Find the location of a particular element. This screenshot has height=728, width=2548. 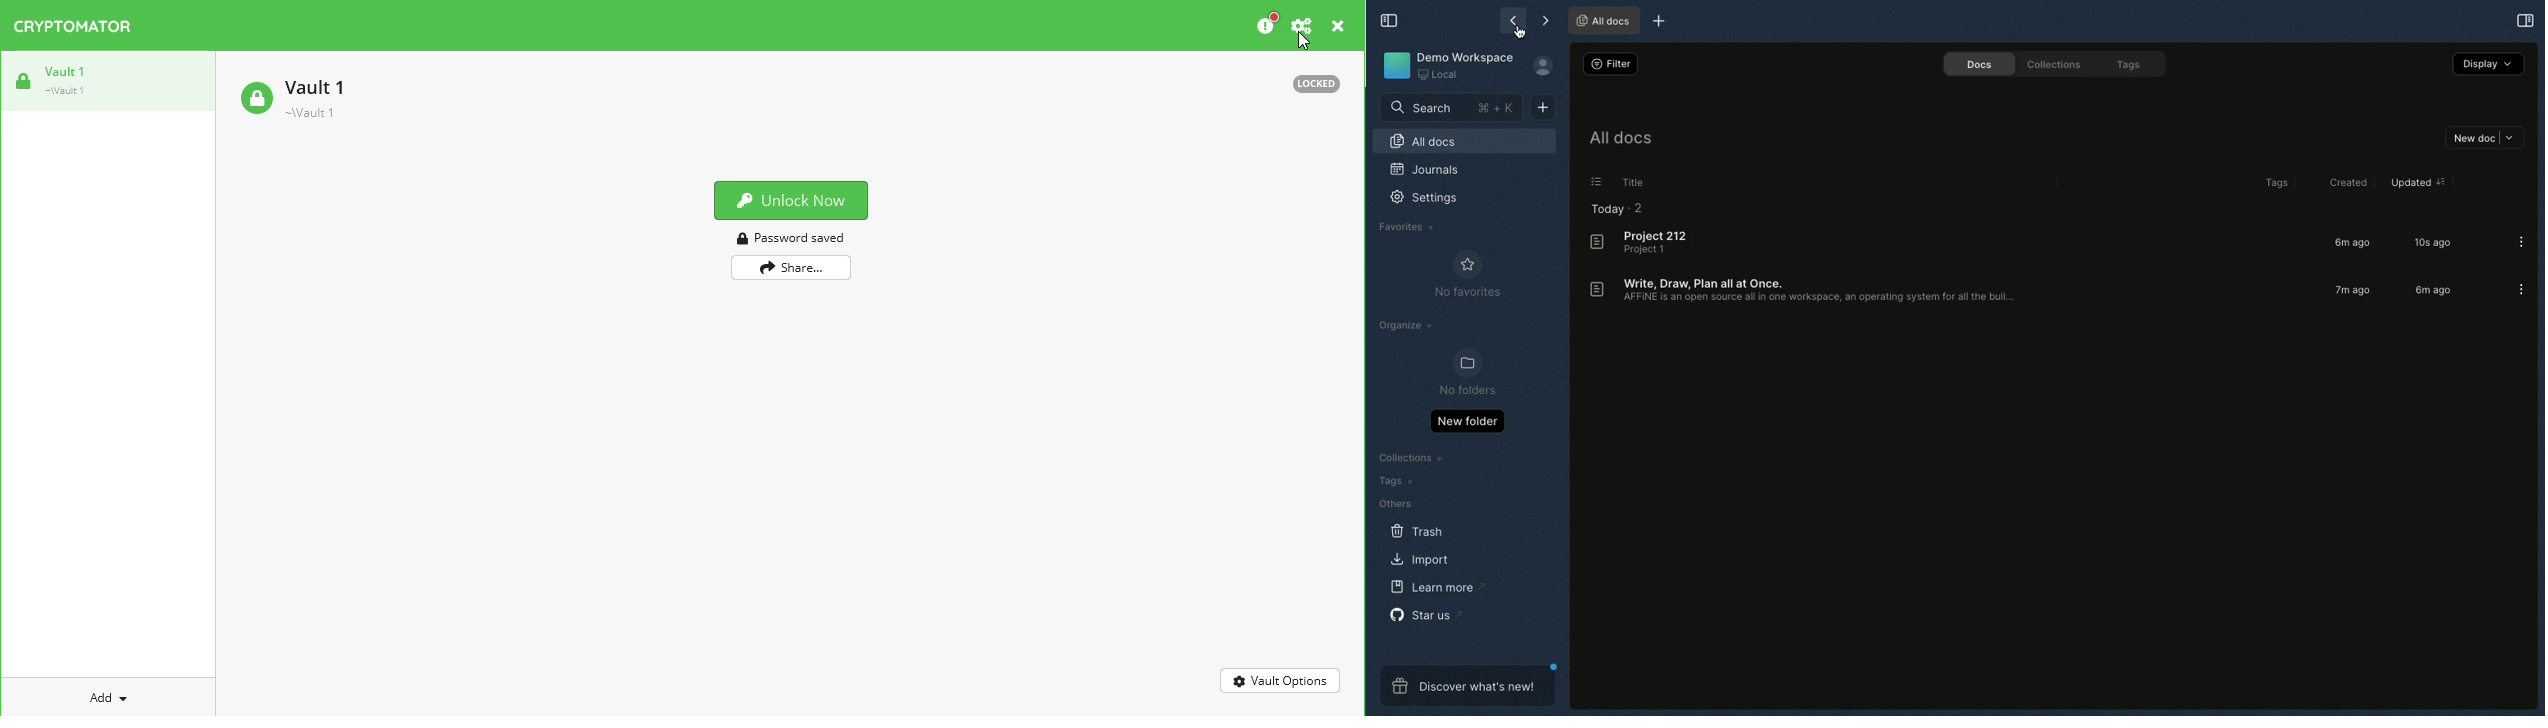

updated is located at coordinates (2418, 183).